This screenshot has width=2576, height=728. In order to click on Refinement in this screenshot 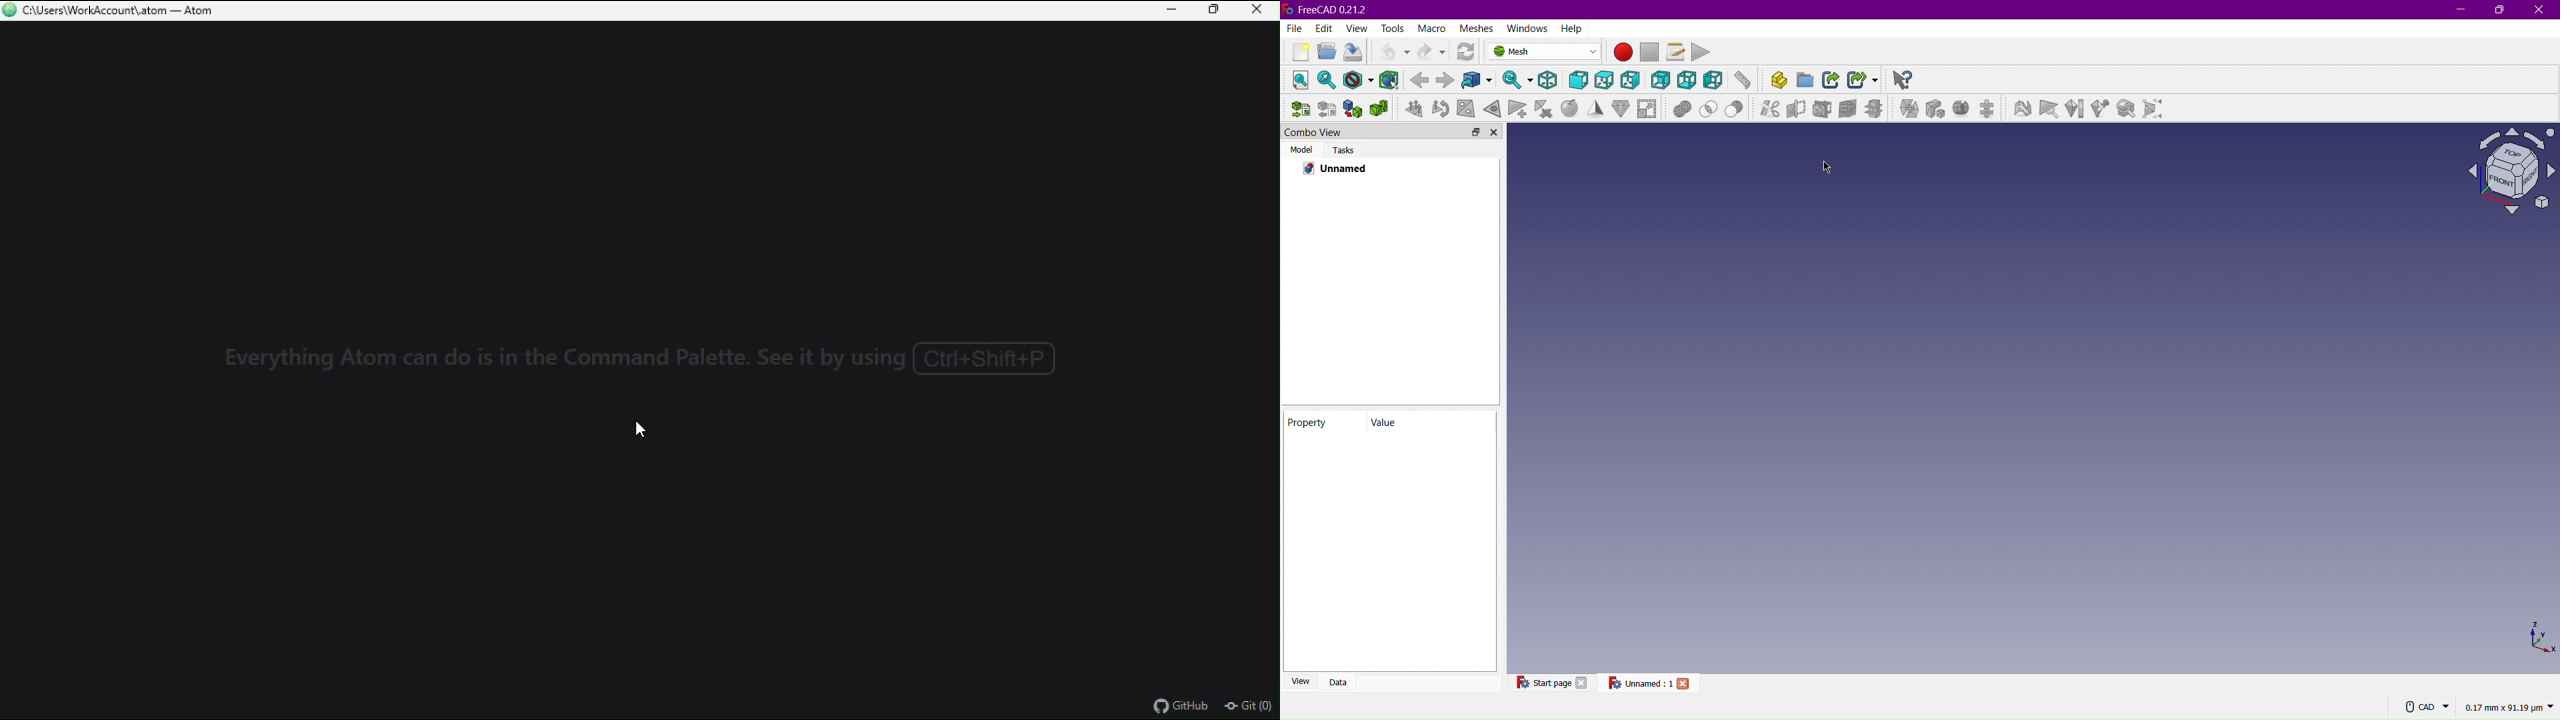, I will do `click(1593, 109)`.